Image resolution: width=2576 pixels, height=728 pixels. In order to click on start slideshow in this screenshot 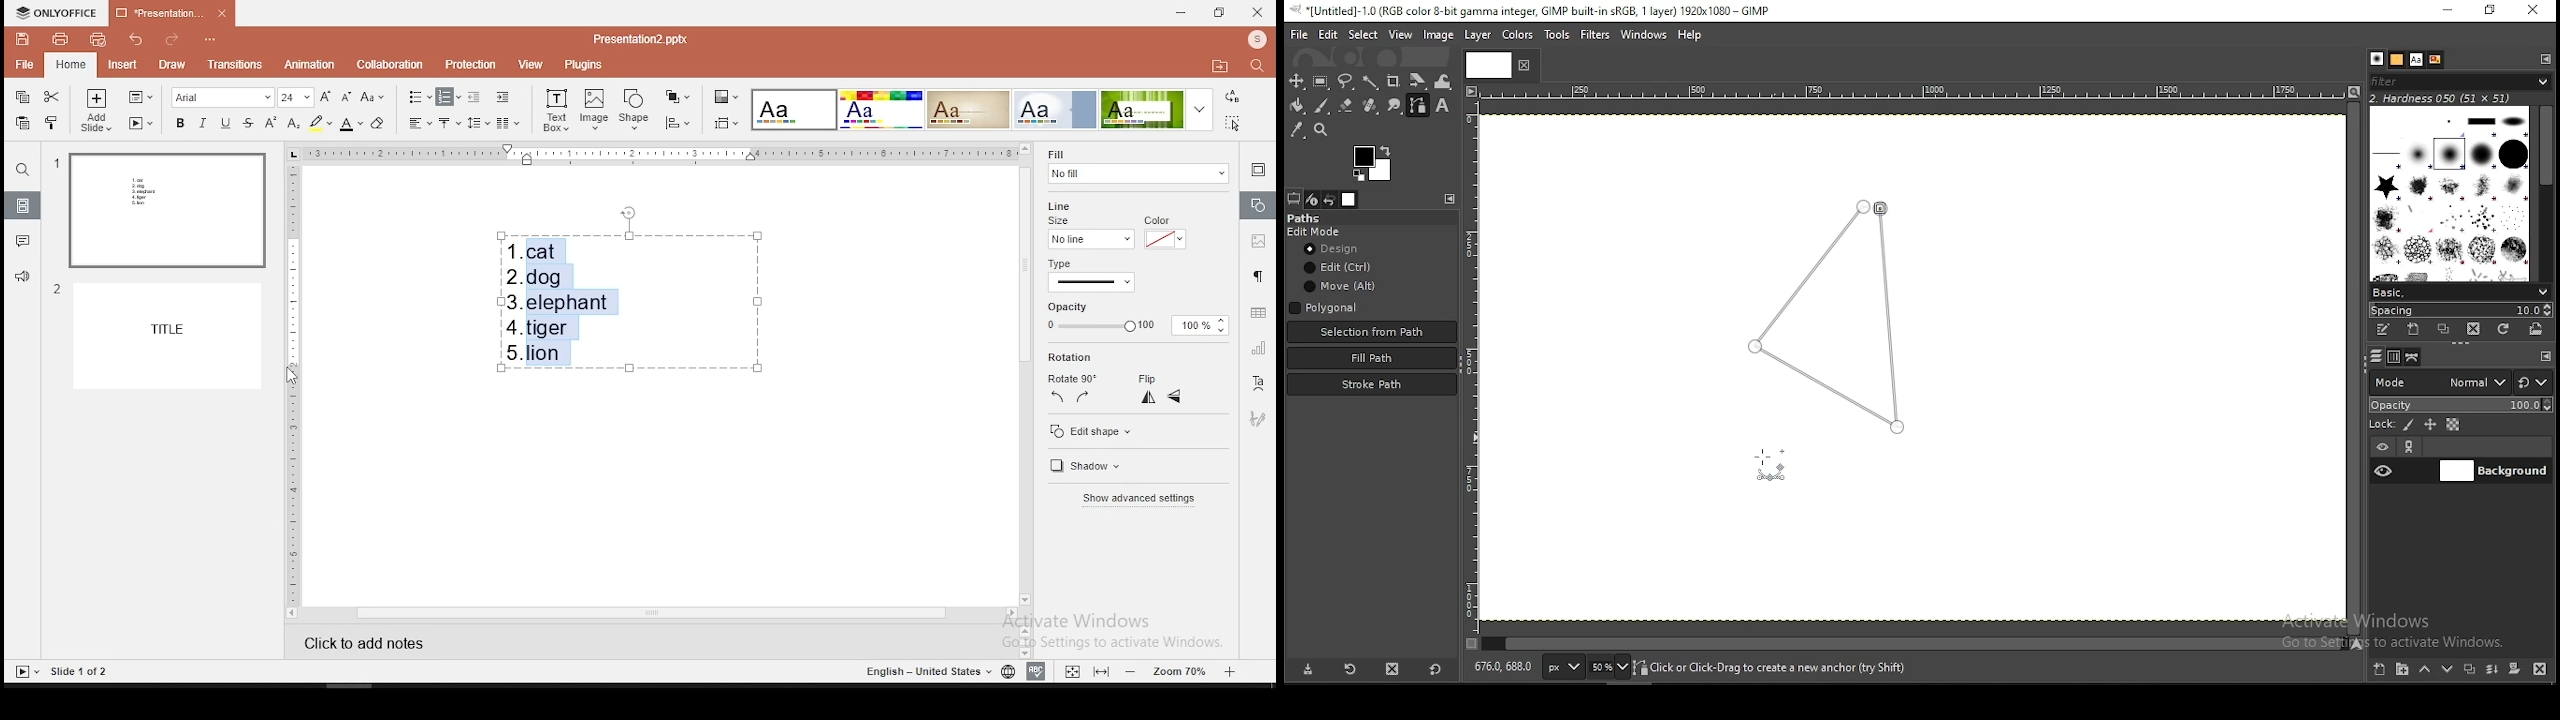, I will do `click(141, 122)`.